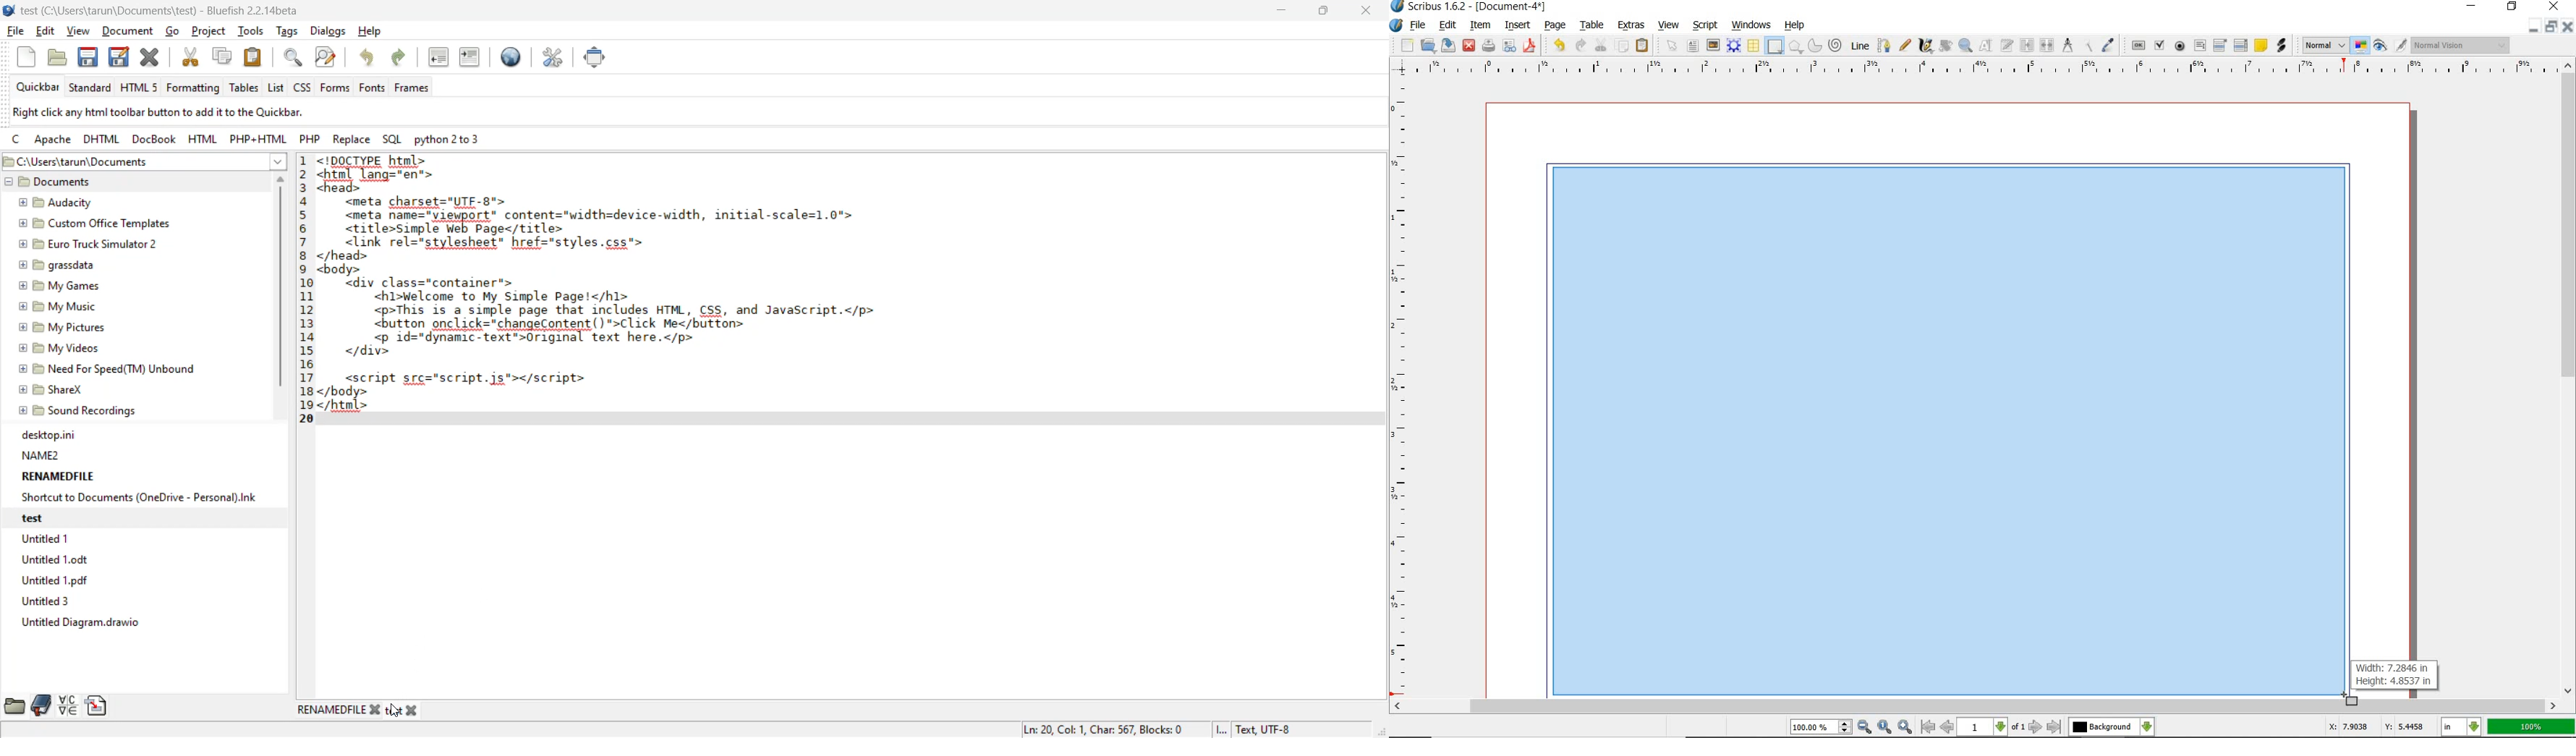  Describe the element at coordinates (1671, 45) in the screenshot. I see `select` at that location.